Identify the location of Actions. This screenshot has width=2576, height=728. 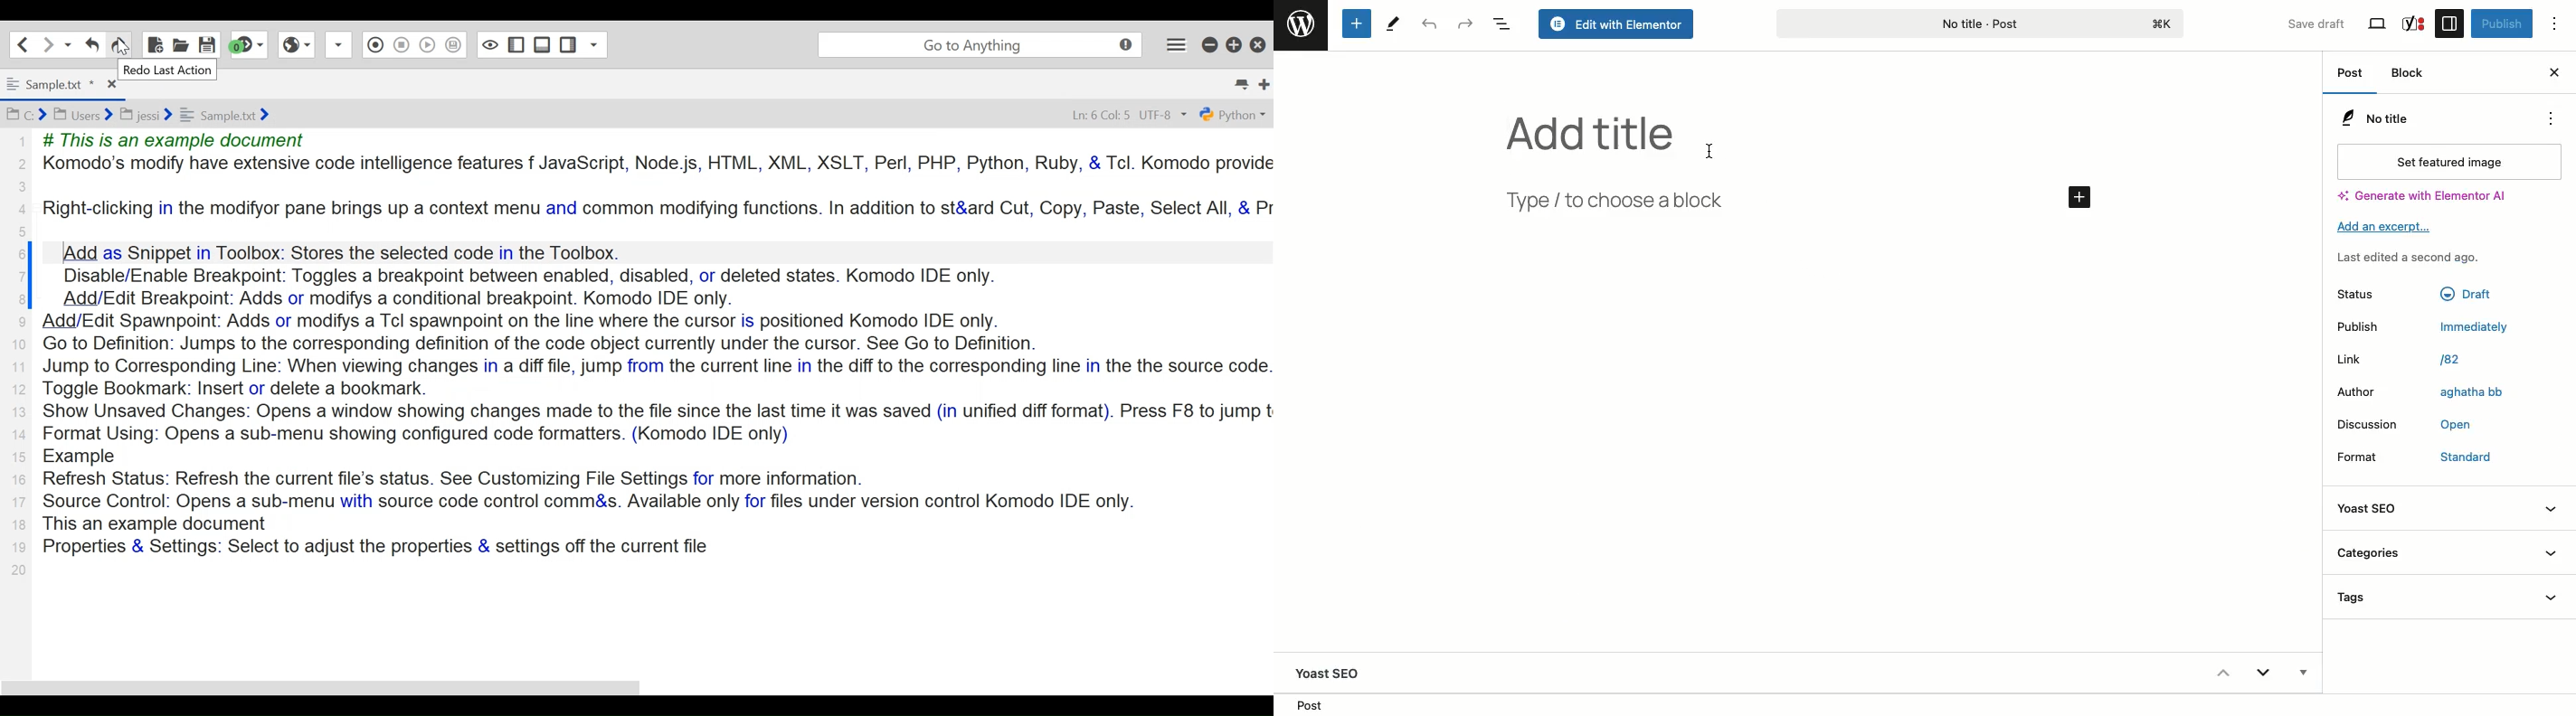
(2547, 118).